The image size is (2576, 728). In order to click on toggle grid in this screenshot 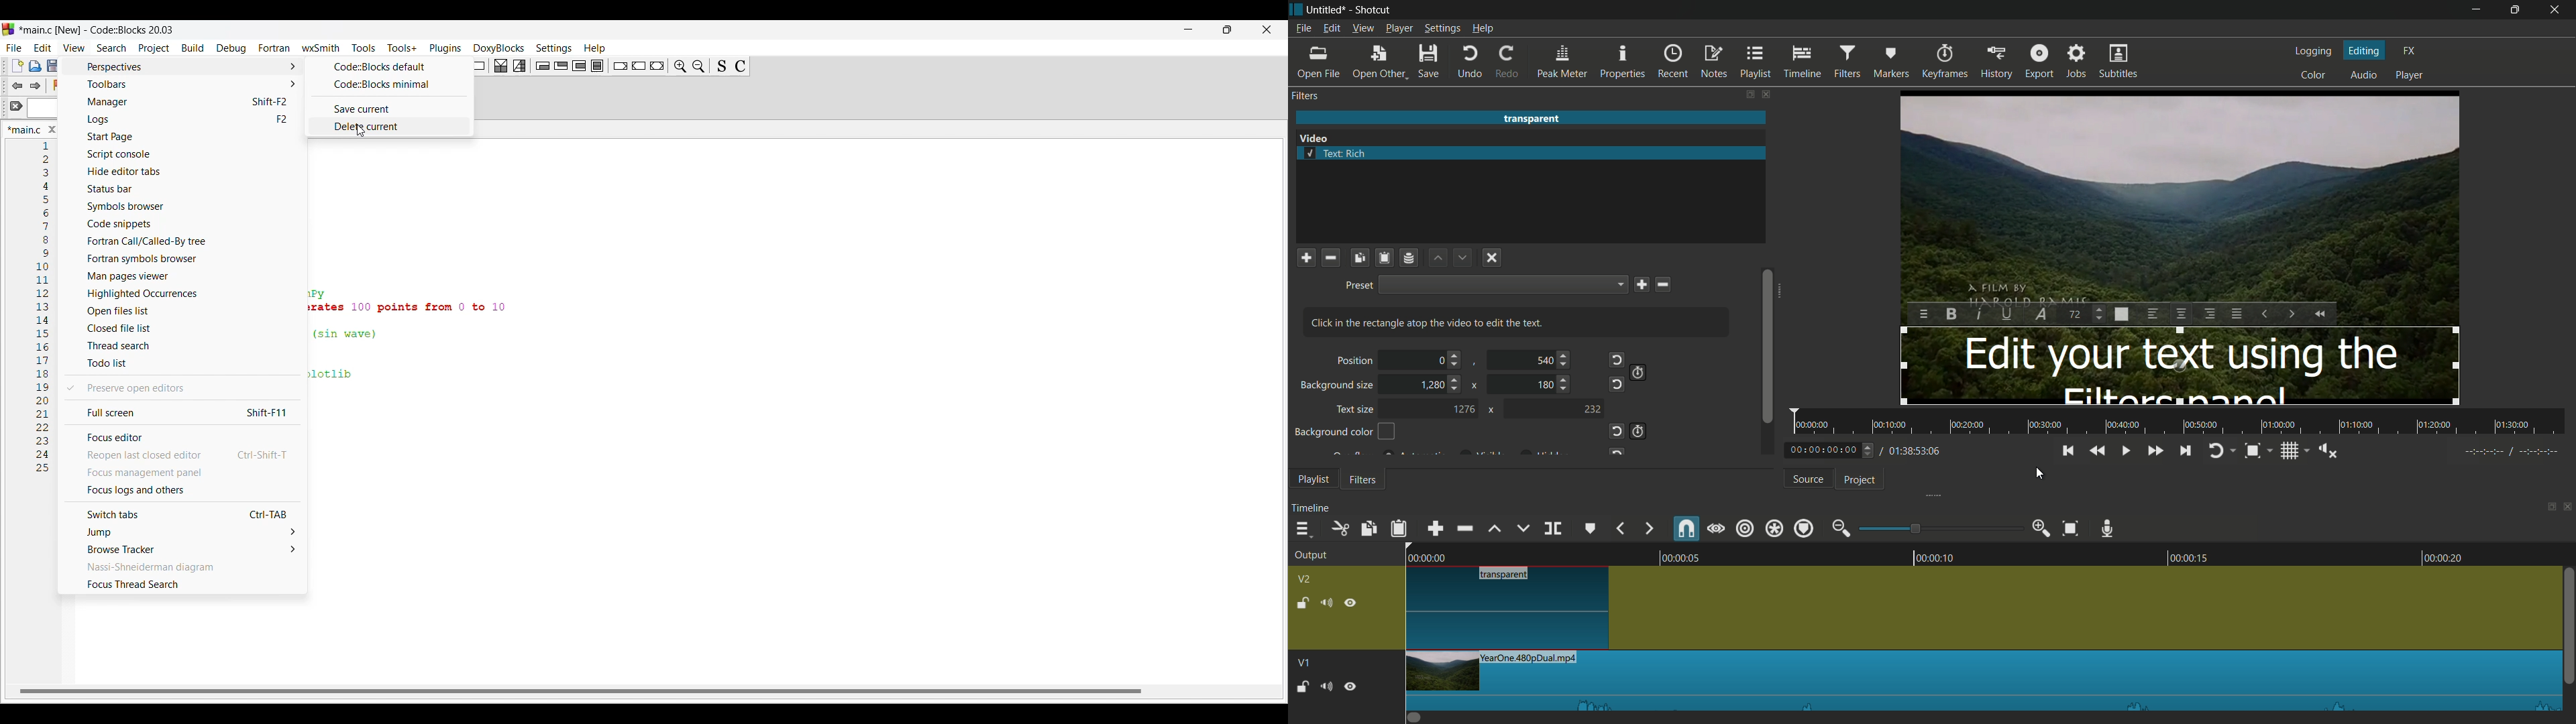, I will do `click(2288, 450)`.